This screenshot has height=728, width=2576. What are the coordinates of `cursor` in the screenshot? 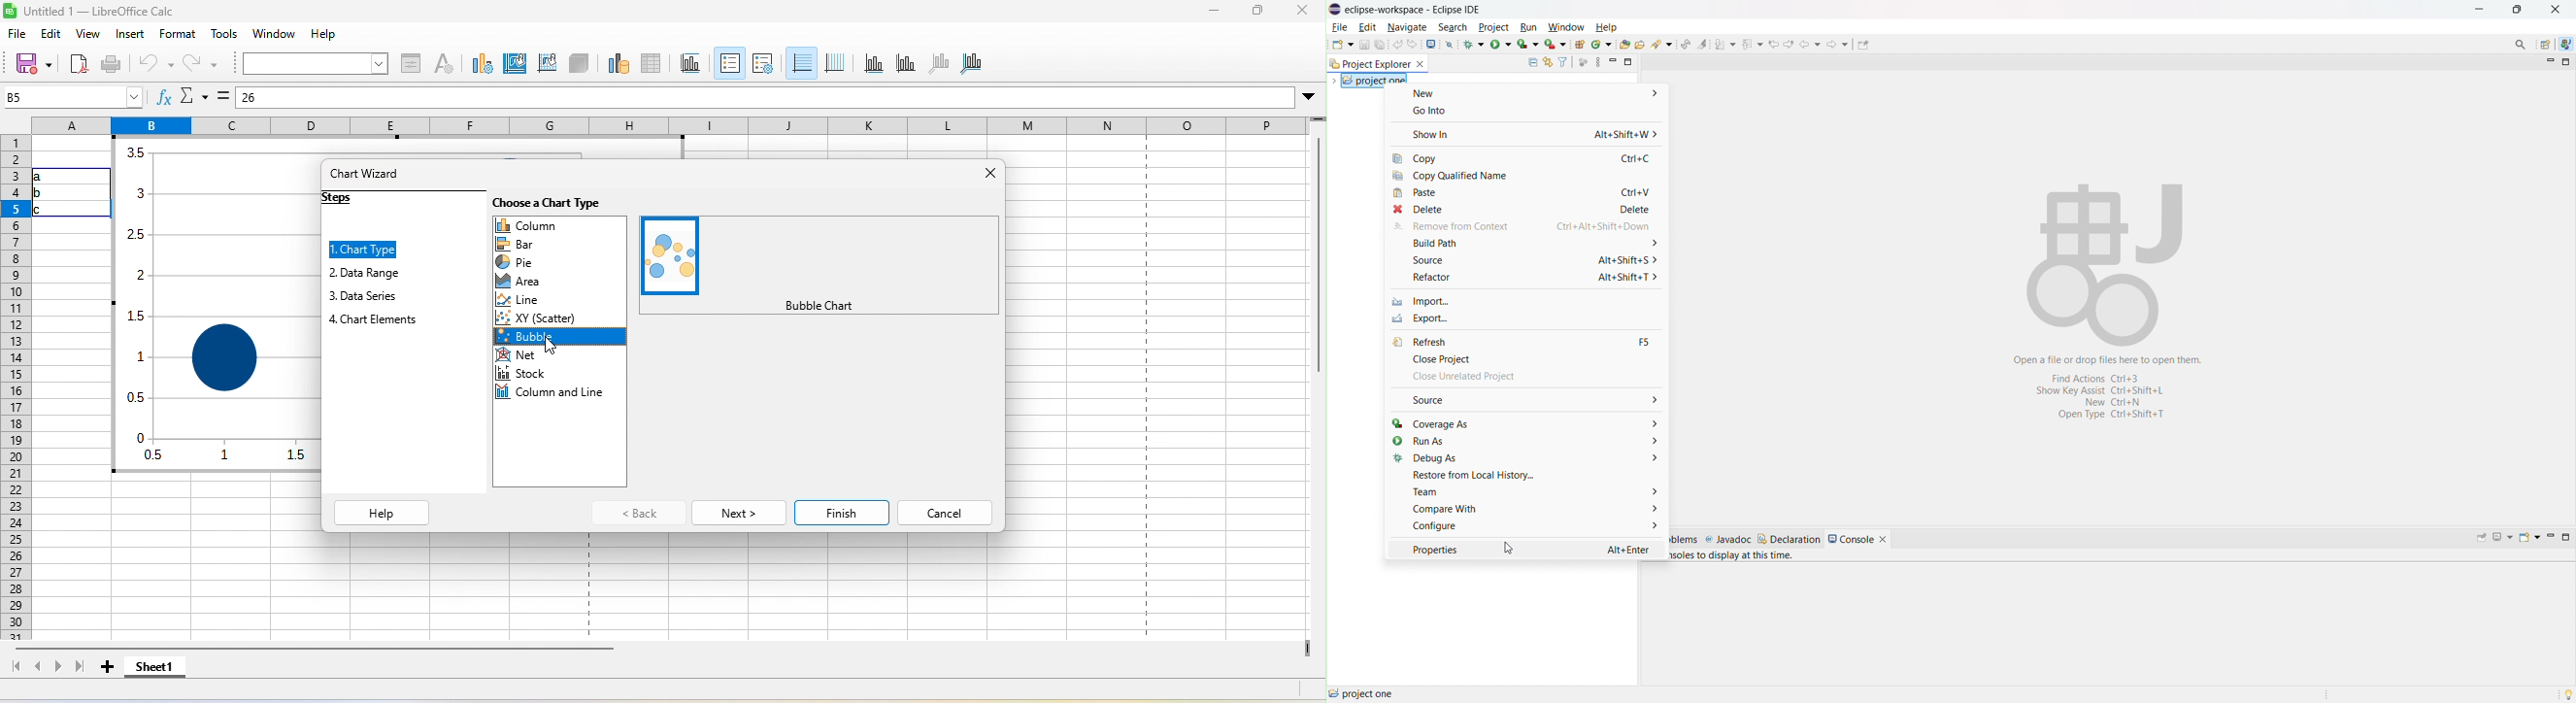 It's located at (553, 350).